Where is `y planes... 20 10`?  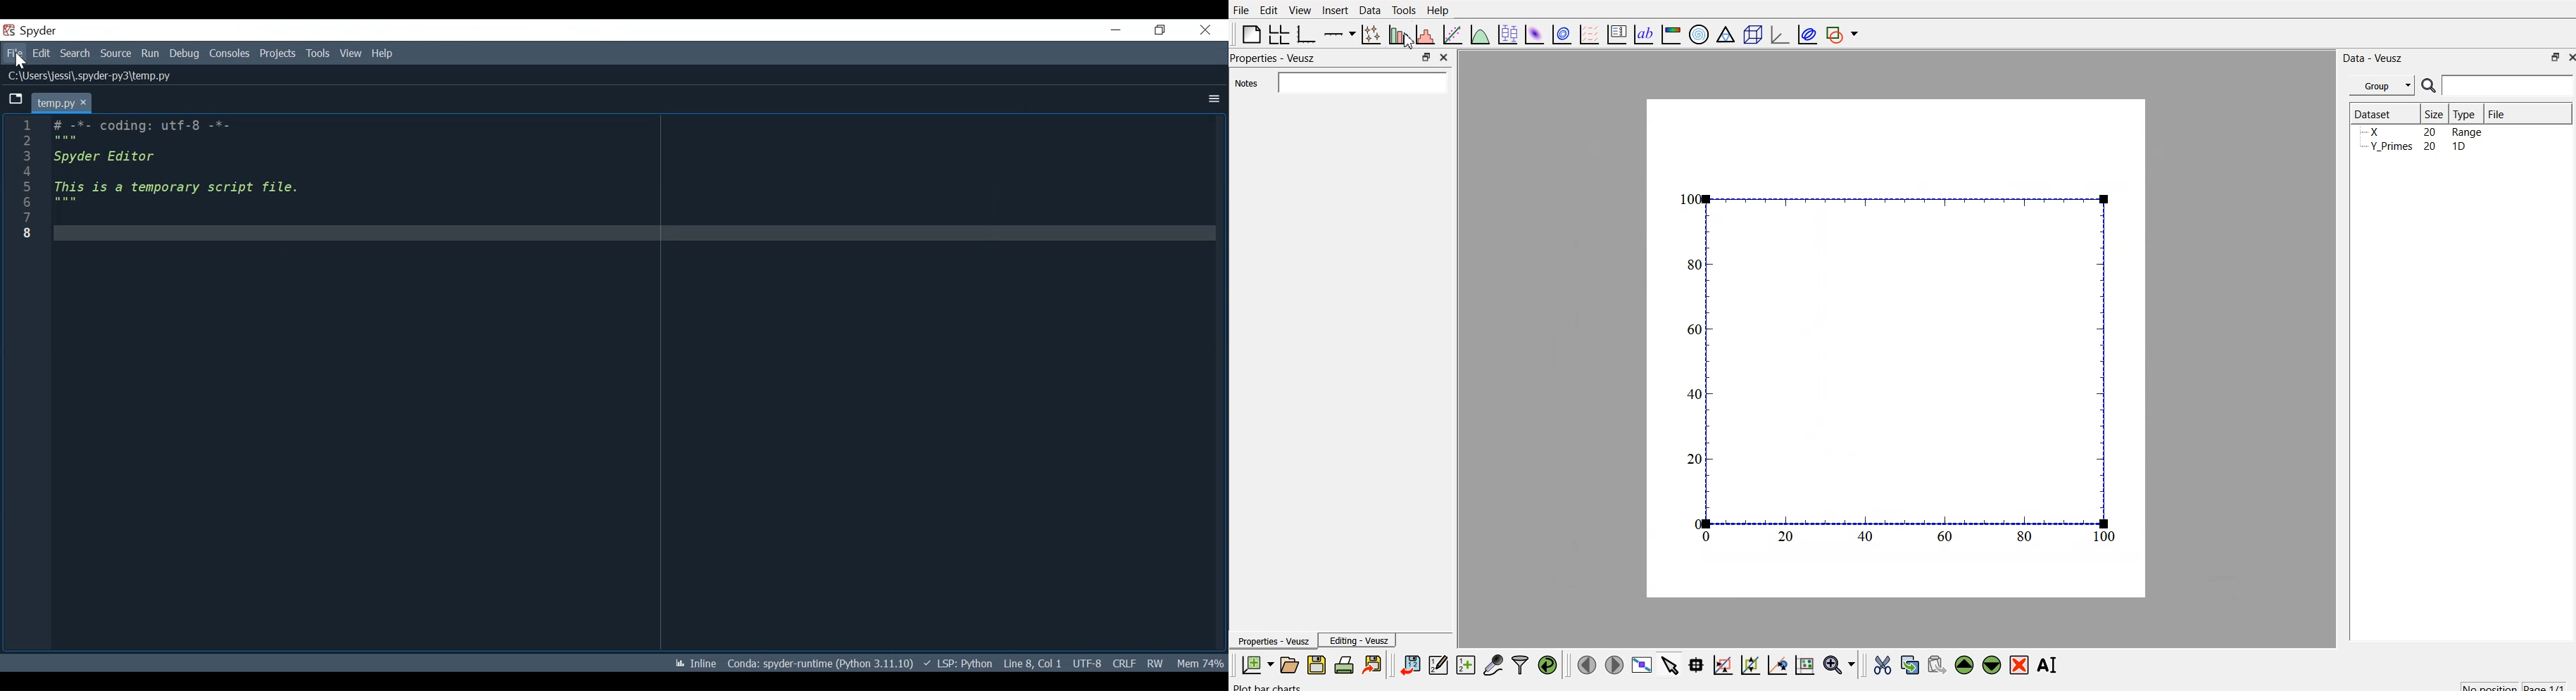
y planes... 20 10 is located at coordinates (2420, 148).